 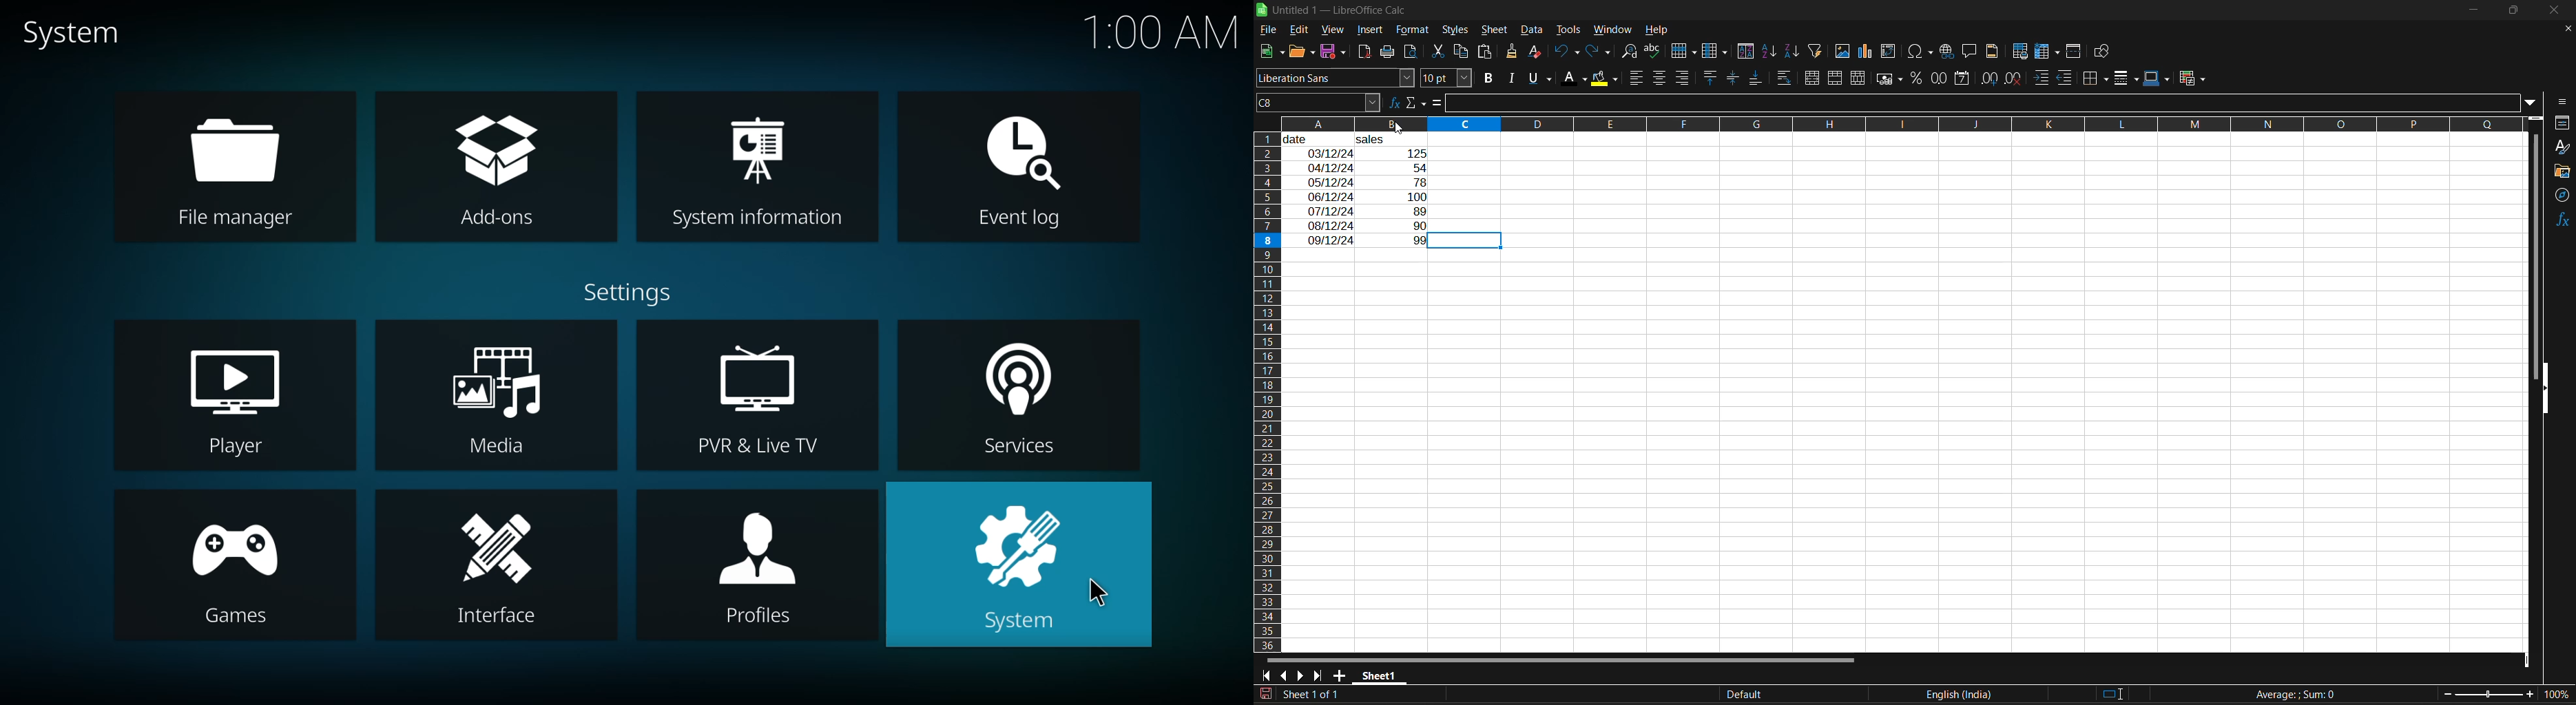 What do you see at coordinates (2517, 13) in the screenshot?
I see `maximize` at bounding box center [2517, 13].